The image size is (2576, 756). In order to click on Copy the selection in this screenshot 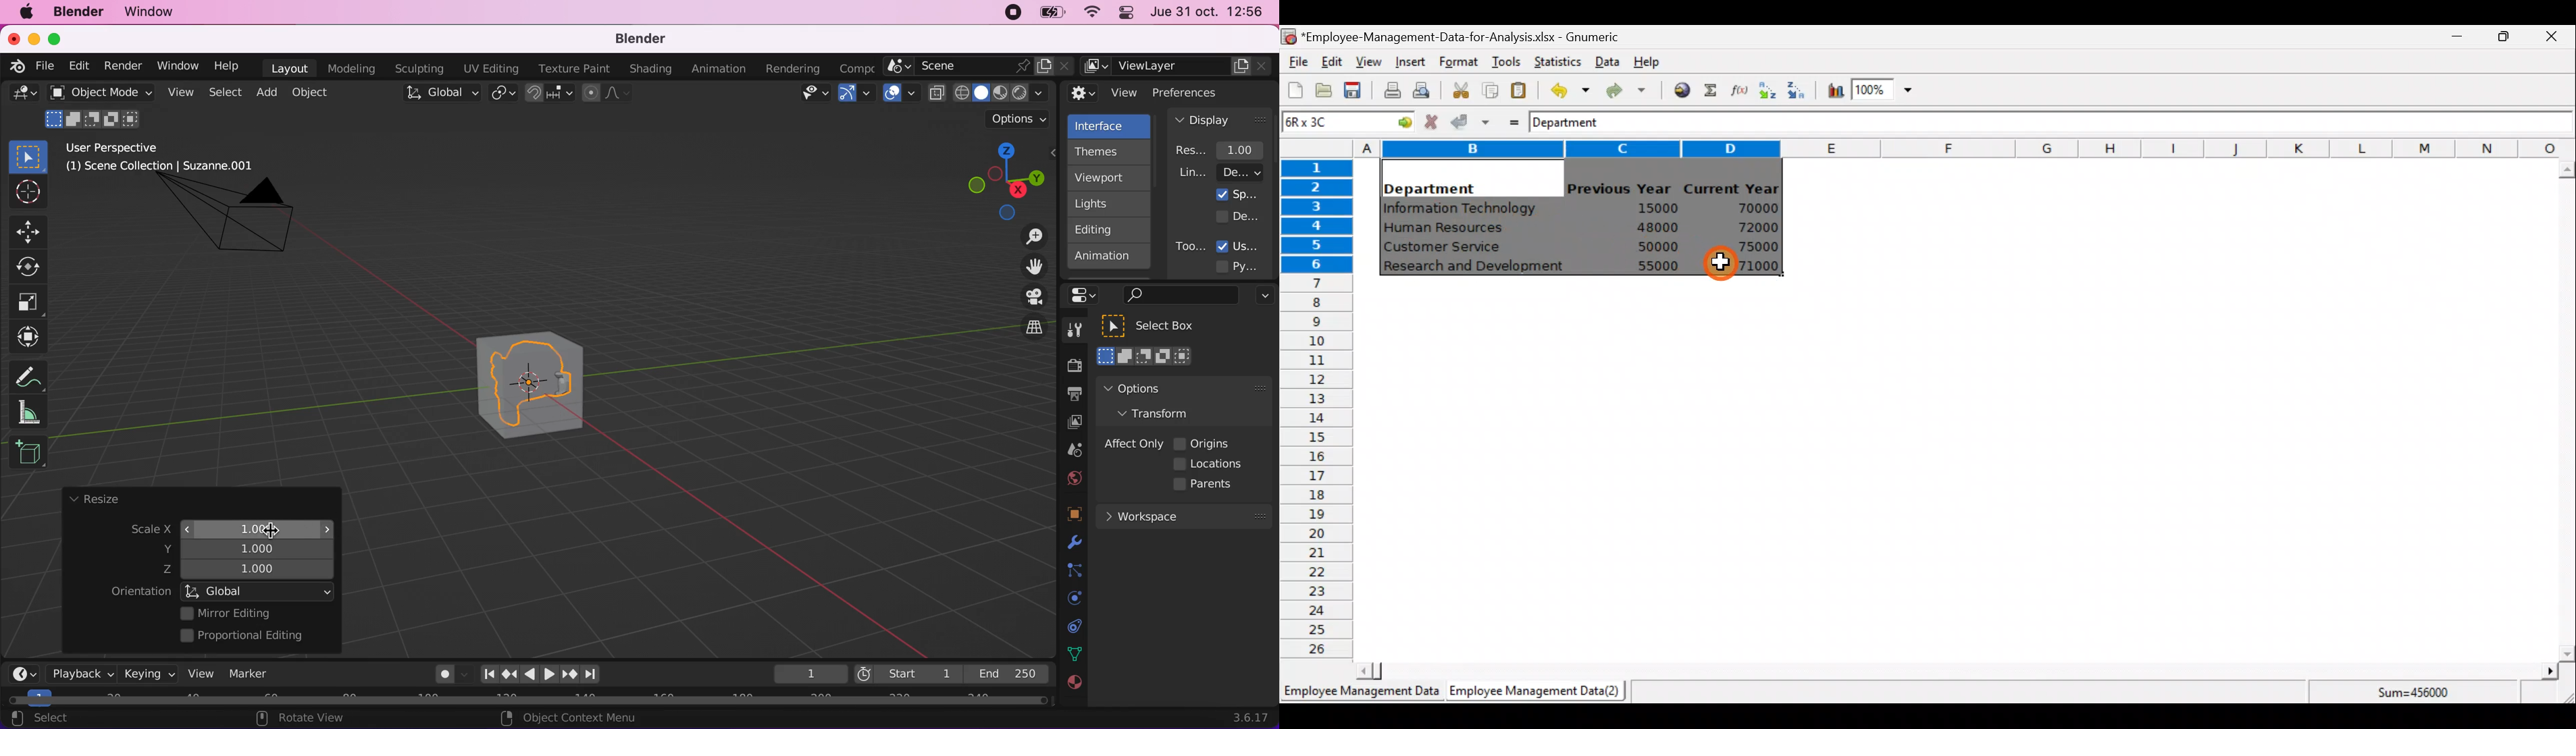, I will do `click(1489, 88)`.